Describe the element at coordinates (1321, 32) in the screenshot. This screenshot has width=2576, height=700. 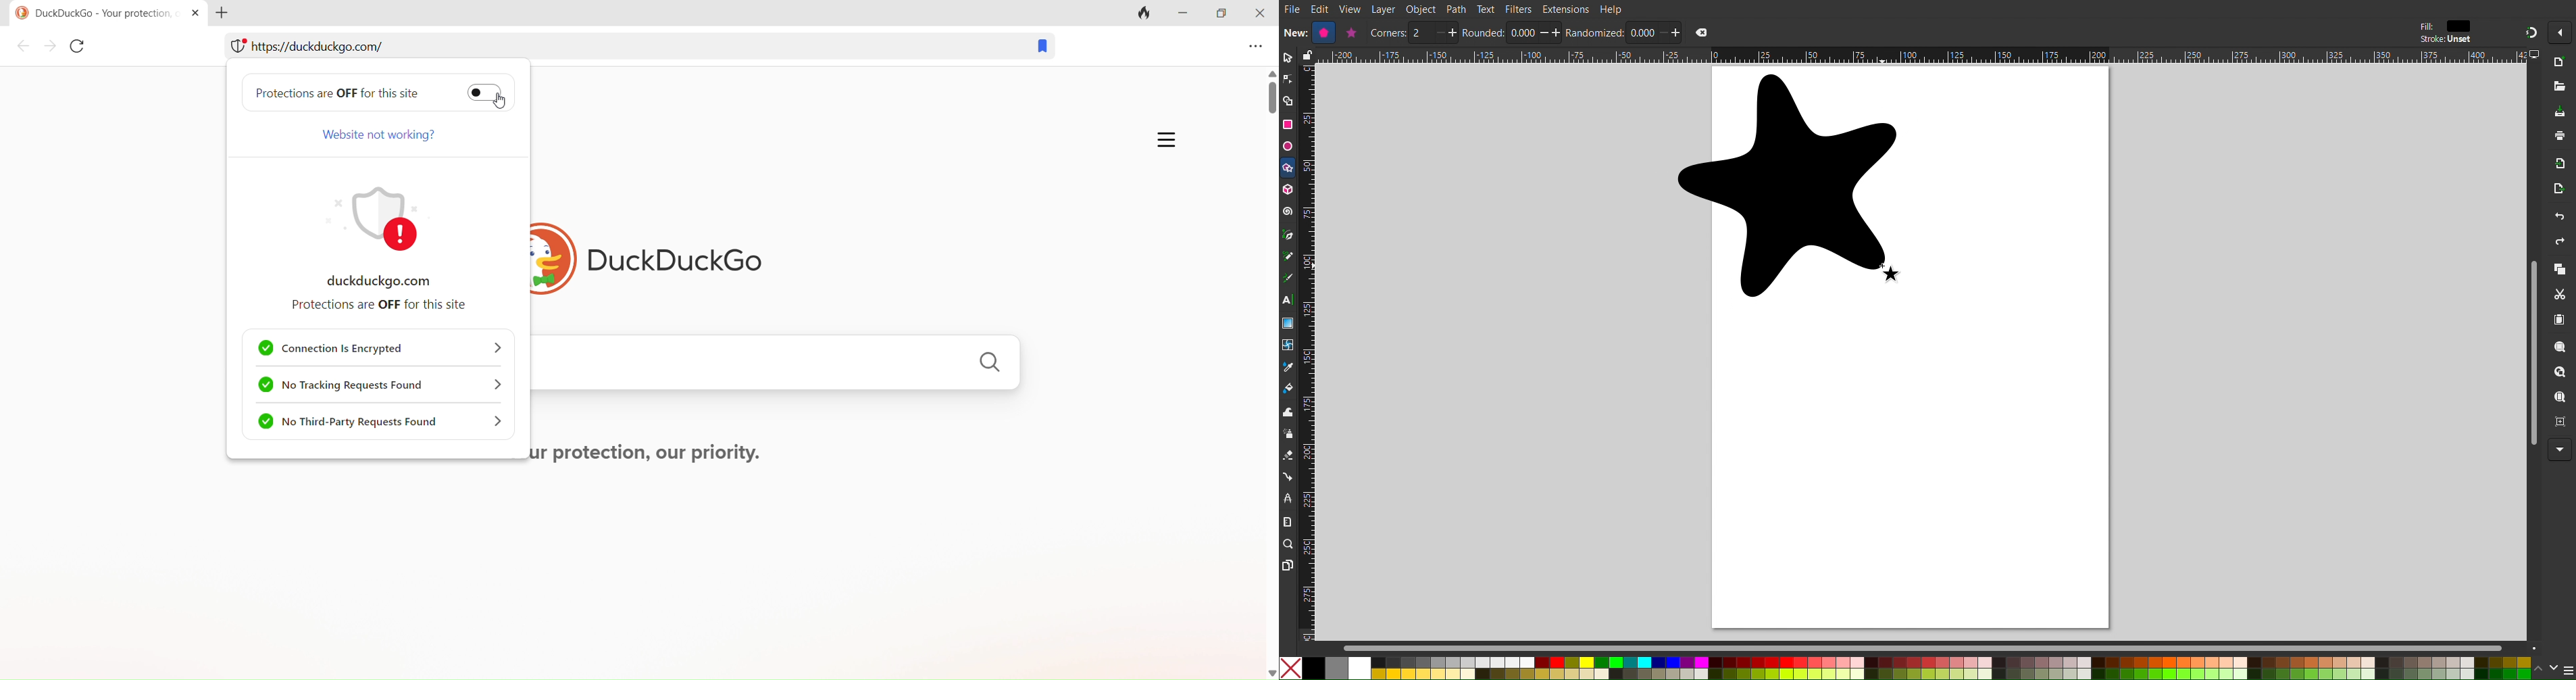
I see `star options` at that location.